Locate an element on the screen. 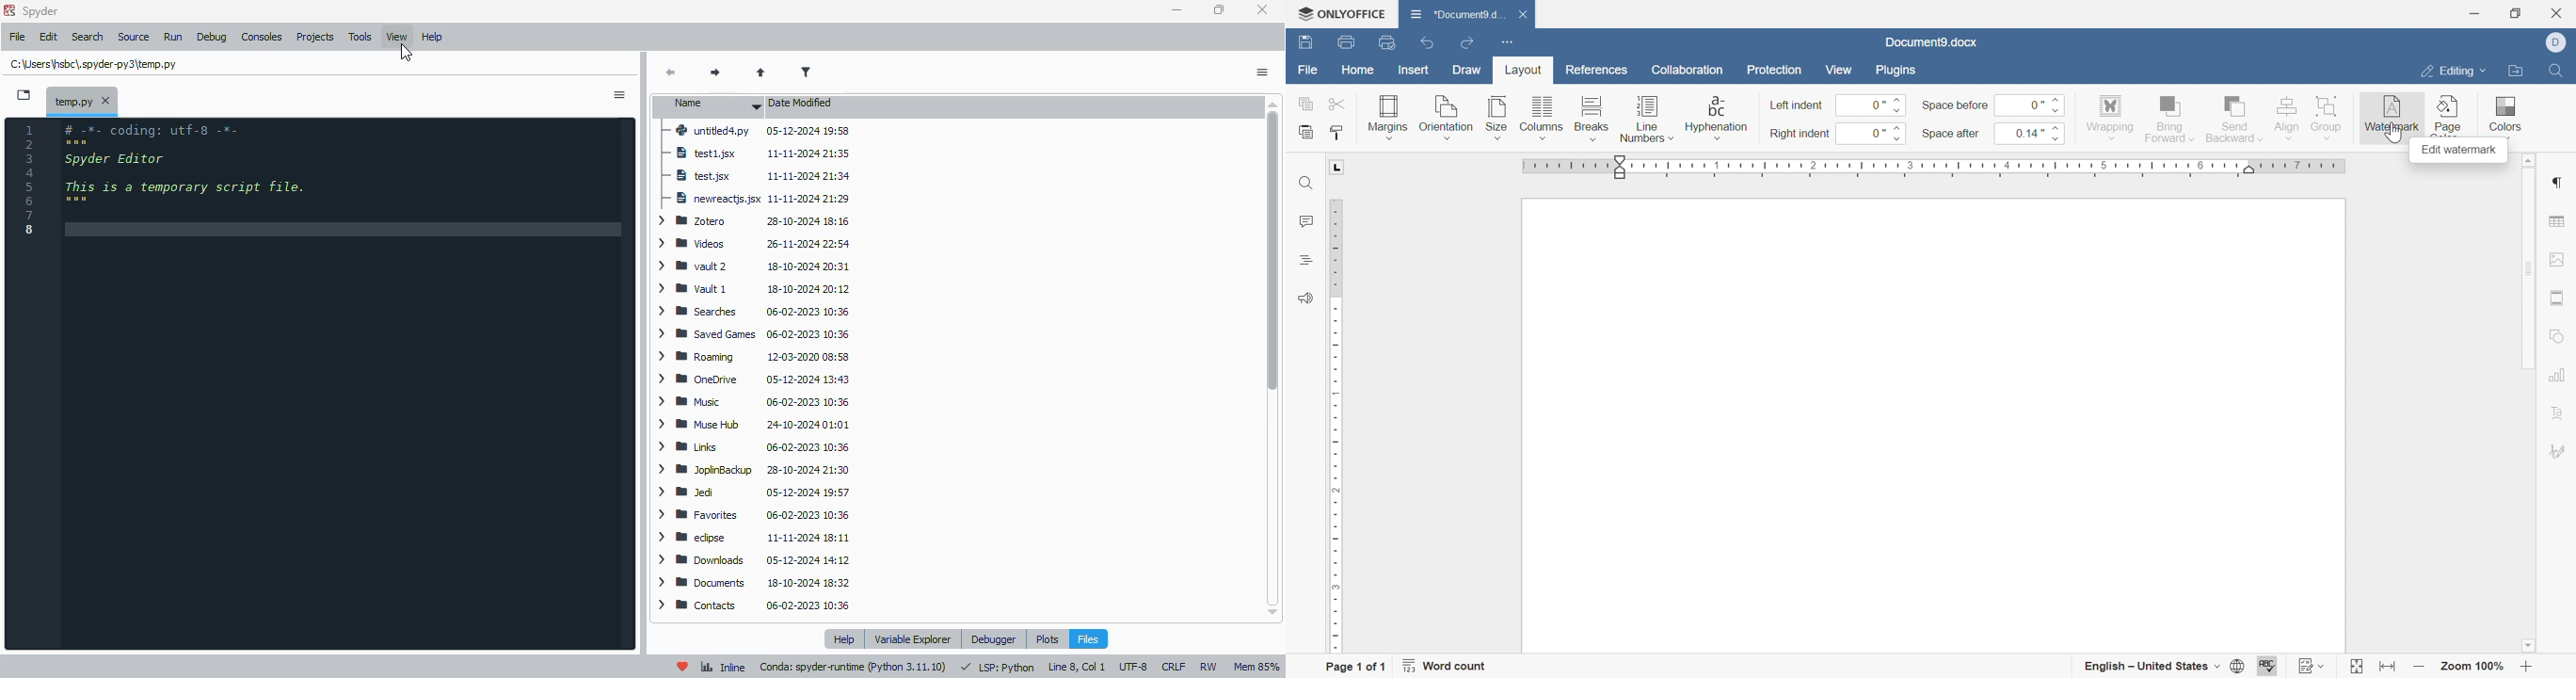 Image resolution: width=2576 pixels, height=700 pixels. logo is located at coordinates (8, 10).